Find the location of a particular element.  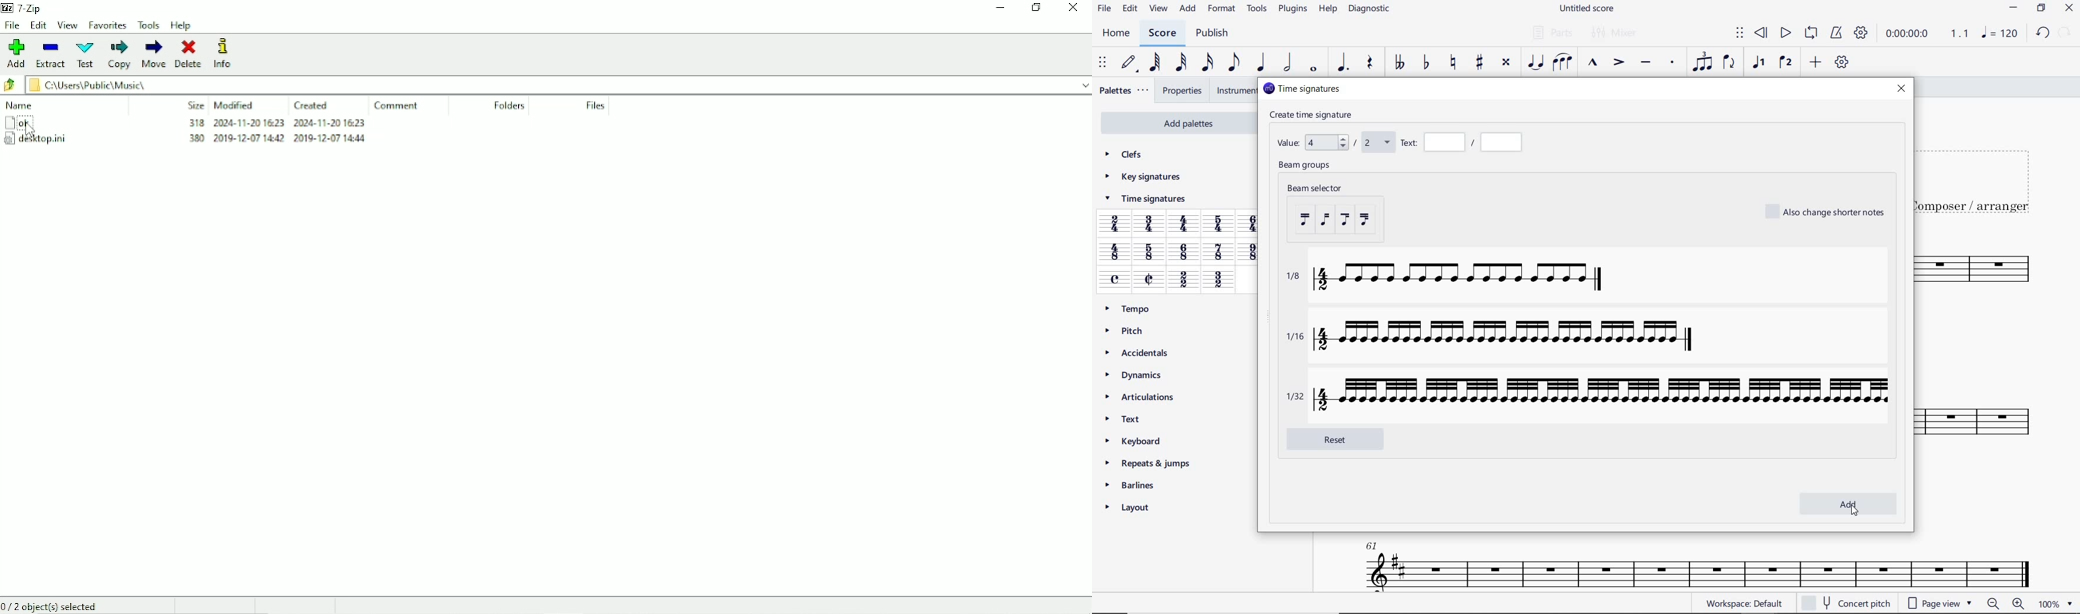

workspace default is located at coordinates (1747, 603).